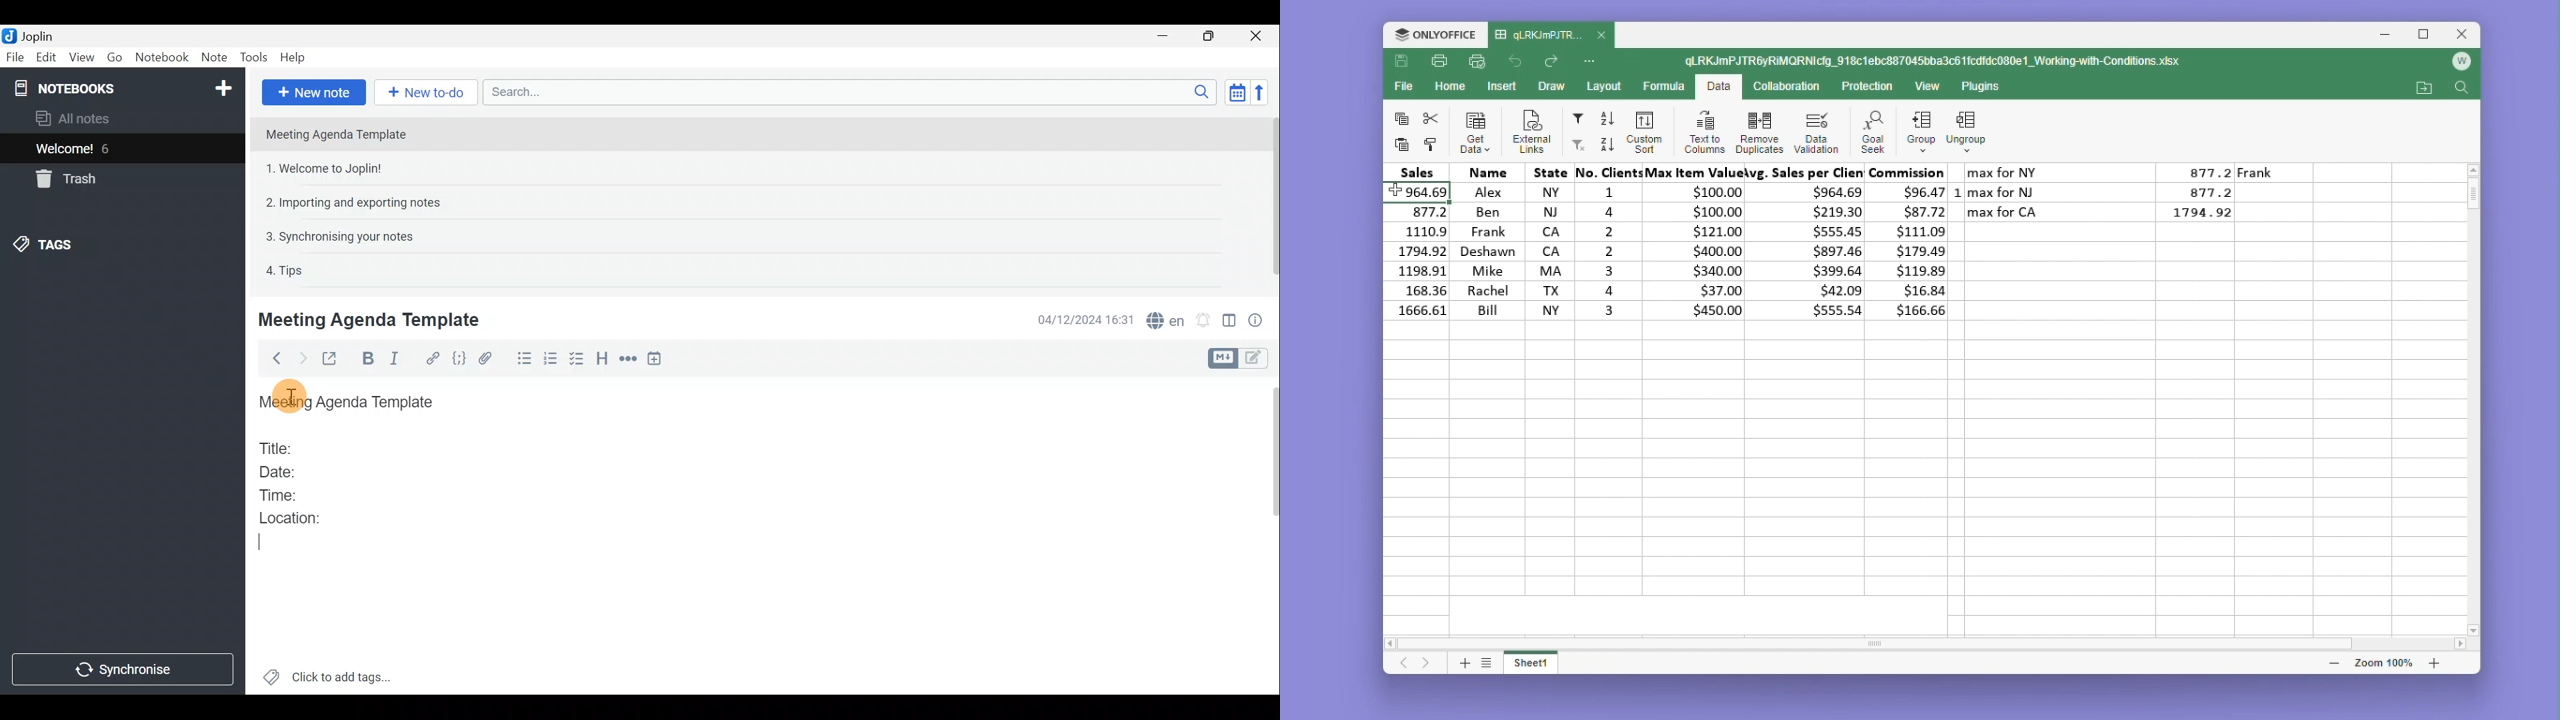 The height and width of the screenshot is (728, 2576). What do you see at coordinates (1221, 359) in the screenshot?
I see `Toggle editors` at bounding box center [1221, 359].